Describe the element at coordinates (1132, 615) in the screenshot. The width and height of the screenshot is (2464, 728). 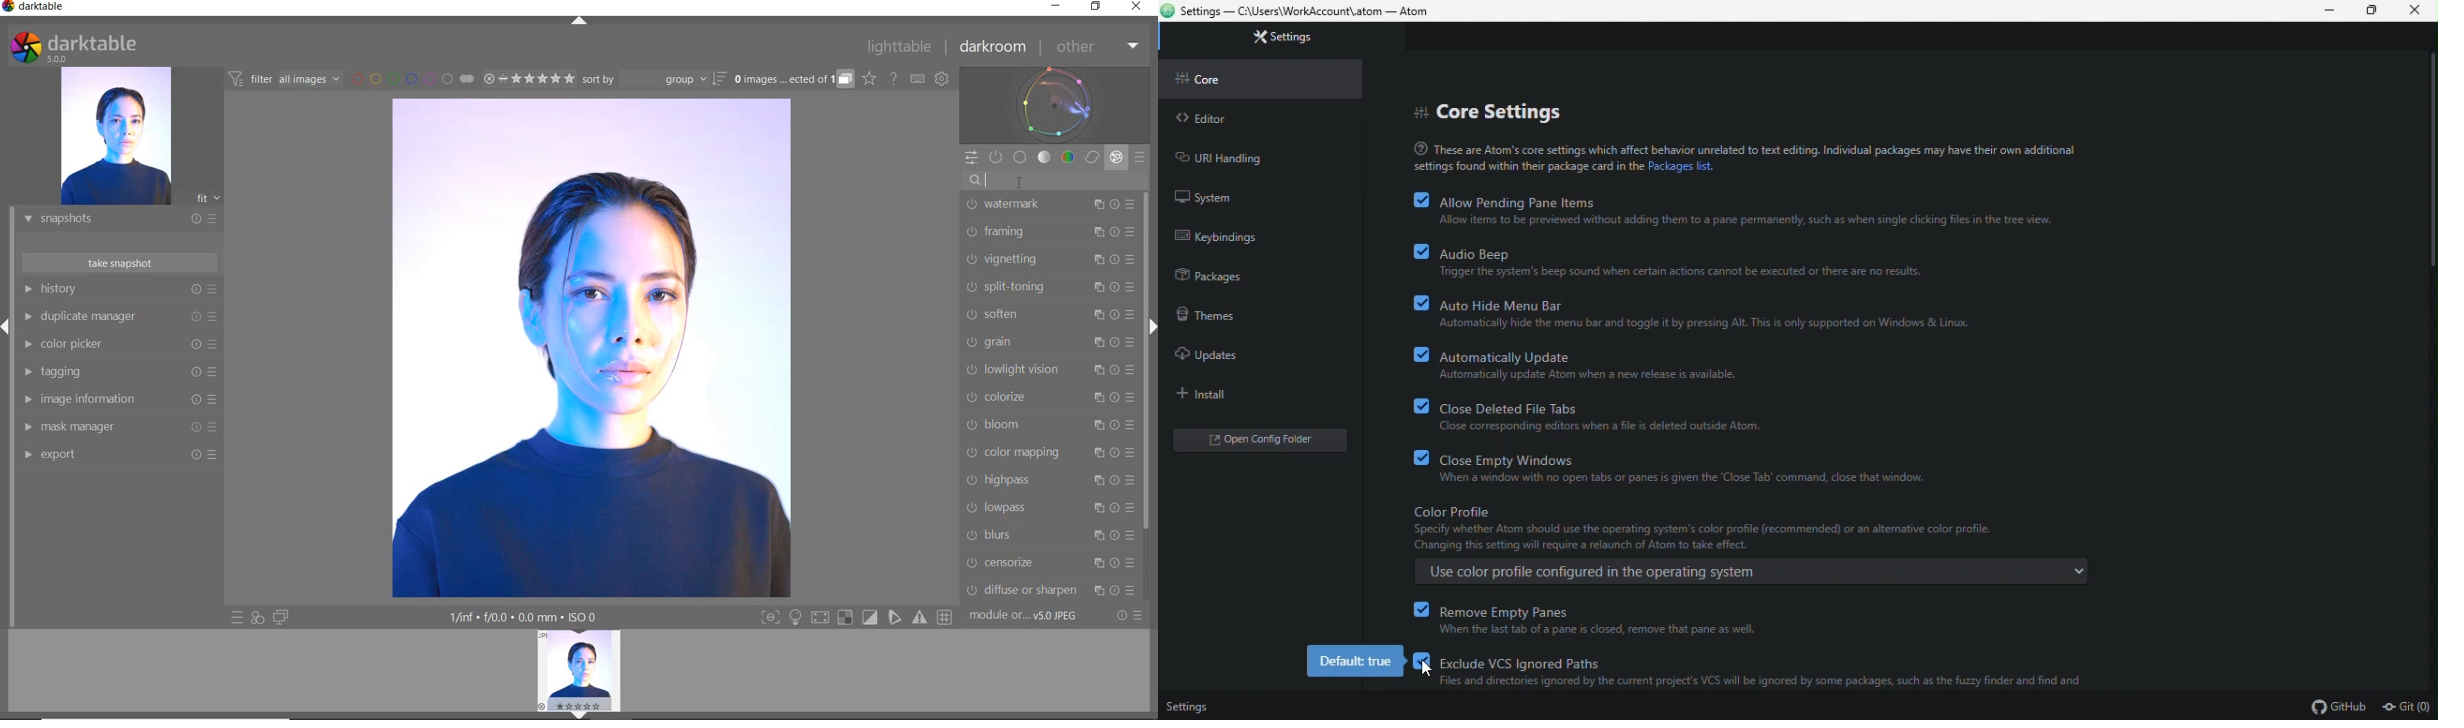
I see `RESET OR PRESETS & PREFERENCES` at that location.